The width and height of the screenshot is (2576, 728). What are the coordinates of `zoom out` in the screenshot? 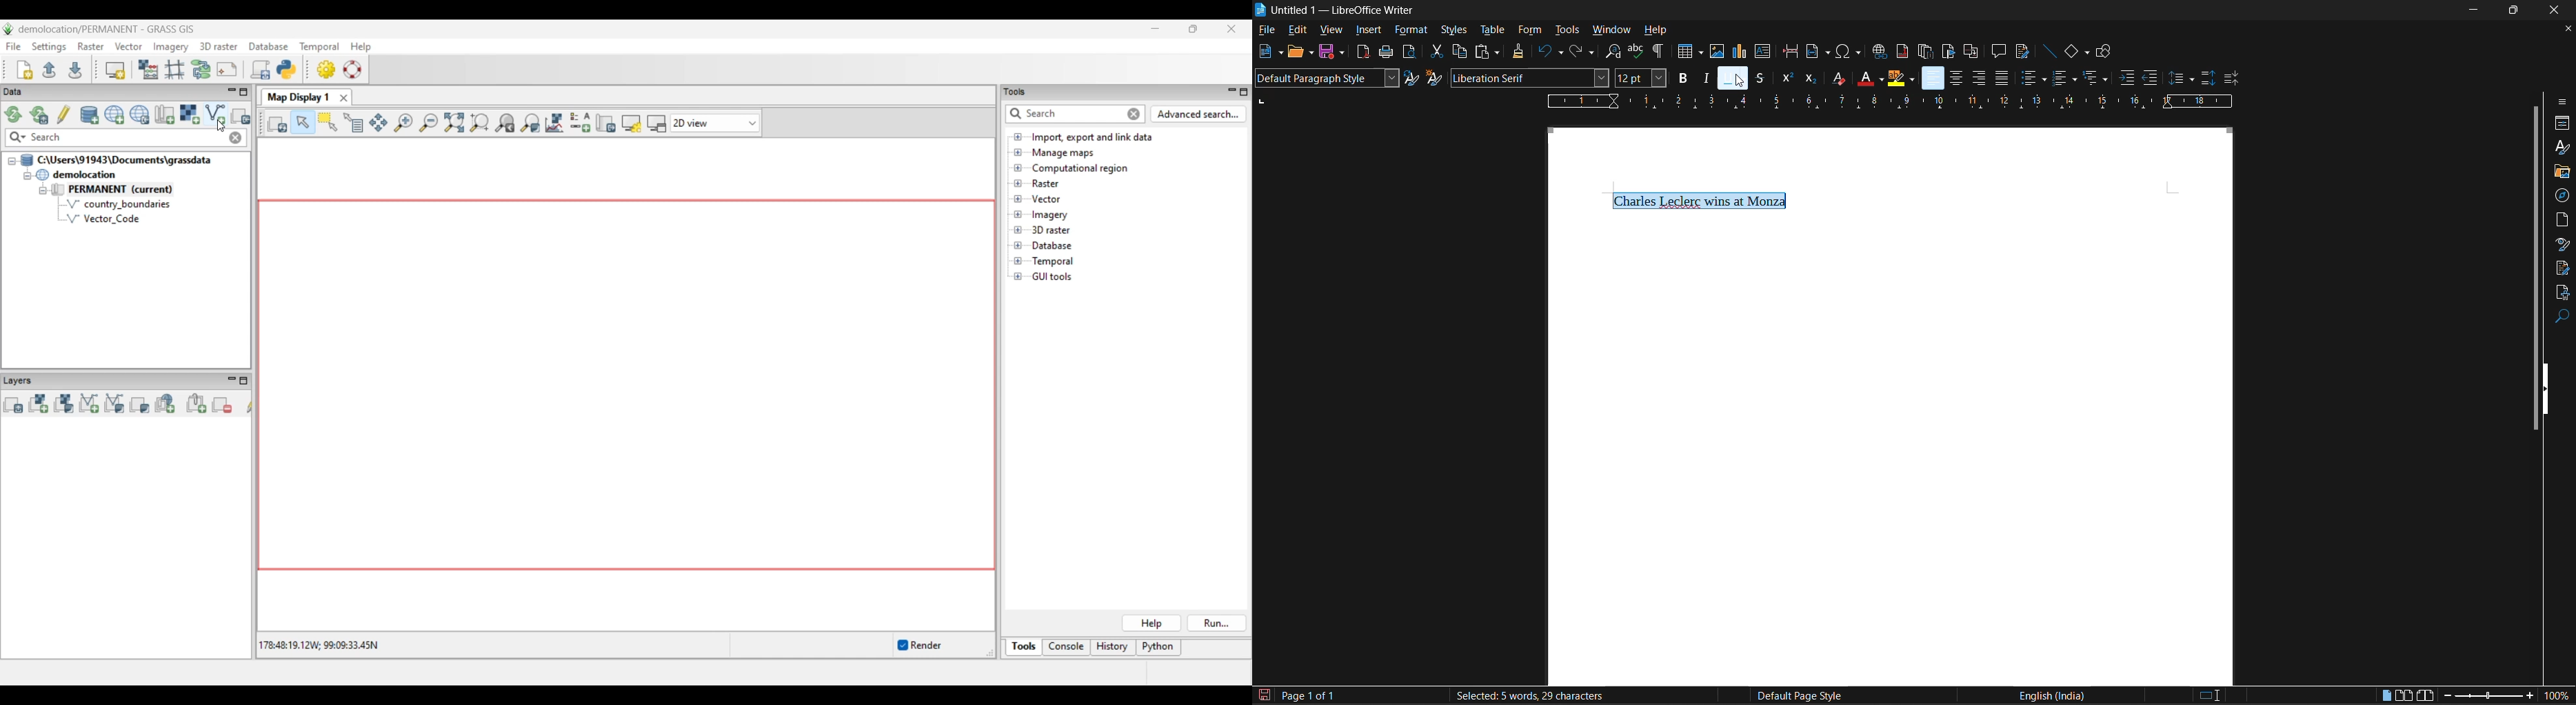 It's located at (2444, 697).